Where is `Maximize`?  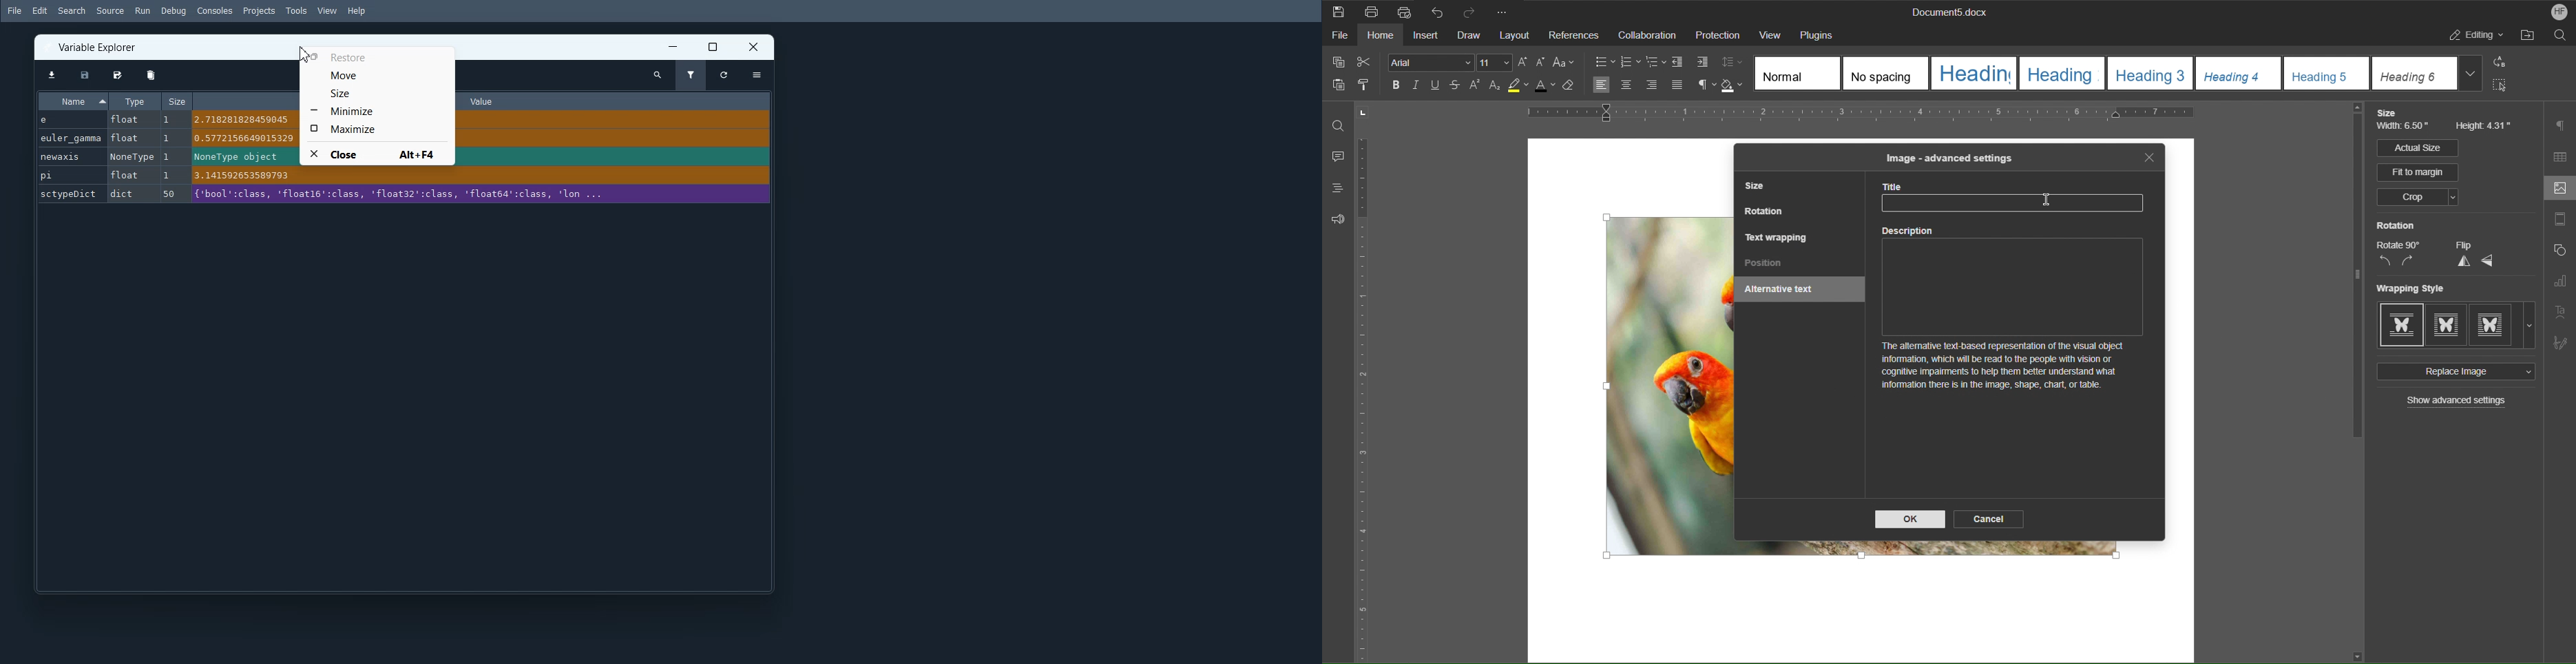
Maximize is located at coordinates (376, 129).